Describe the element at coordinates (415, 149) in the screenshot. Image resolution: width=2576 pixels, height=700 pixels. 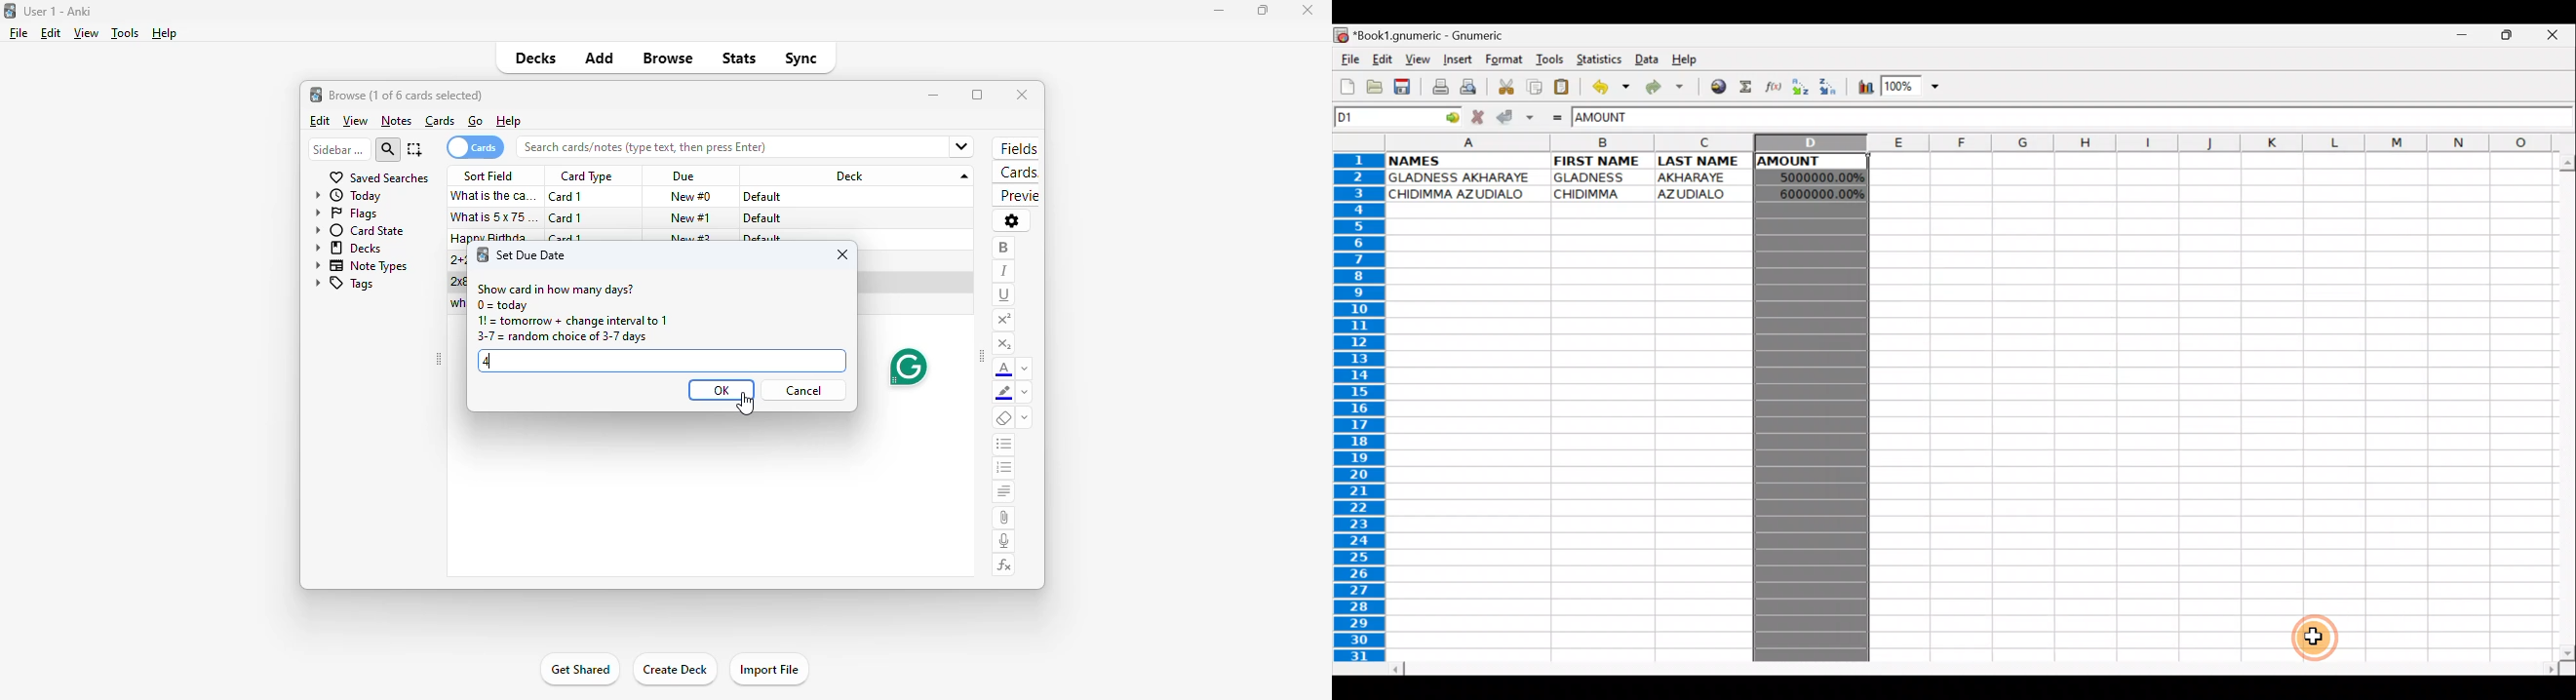
I see `select` at that location.